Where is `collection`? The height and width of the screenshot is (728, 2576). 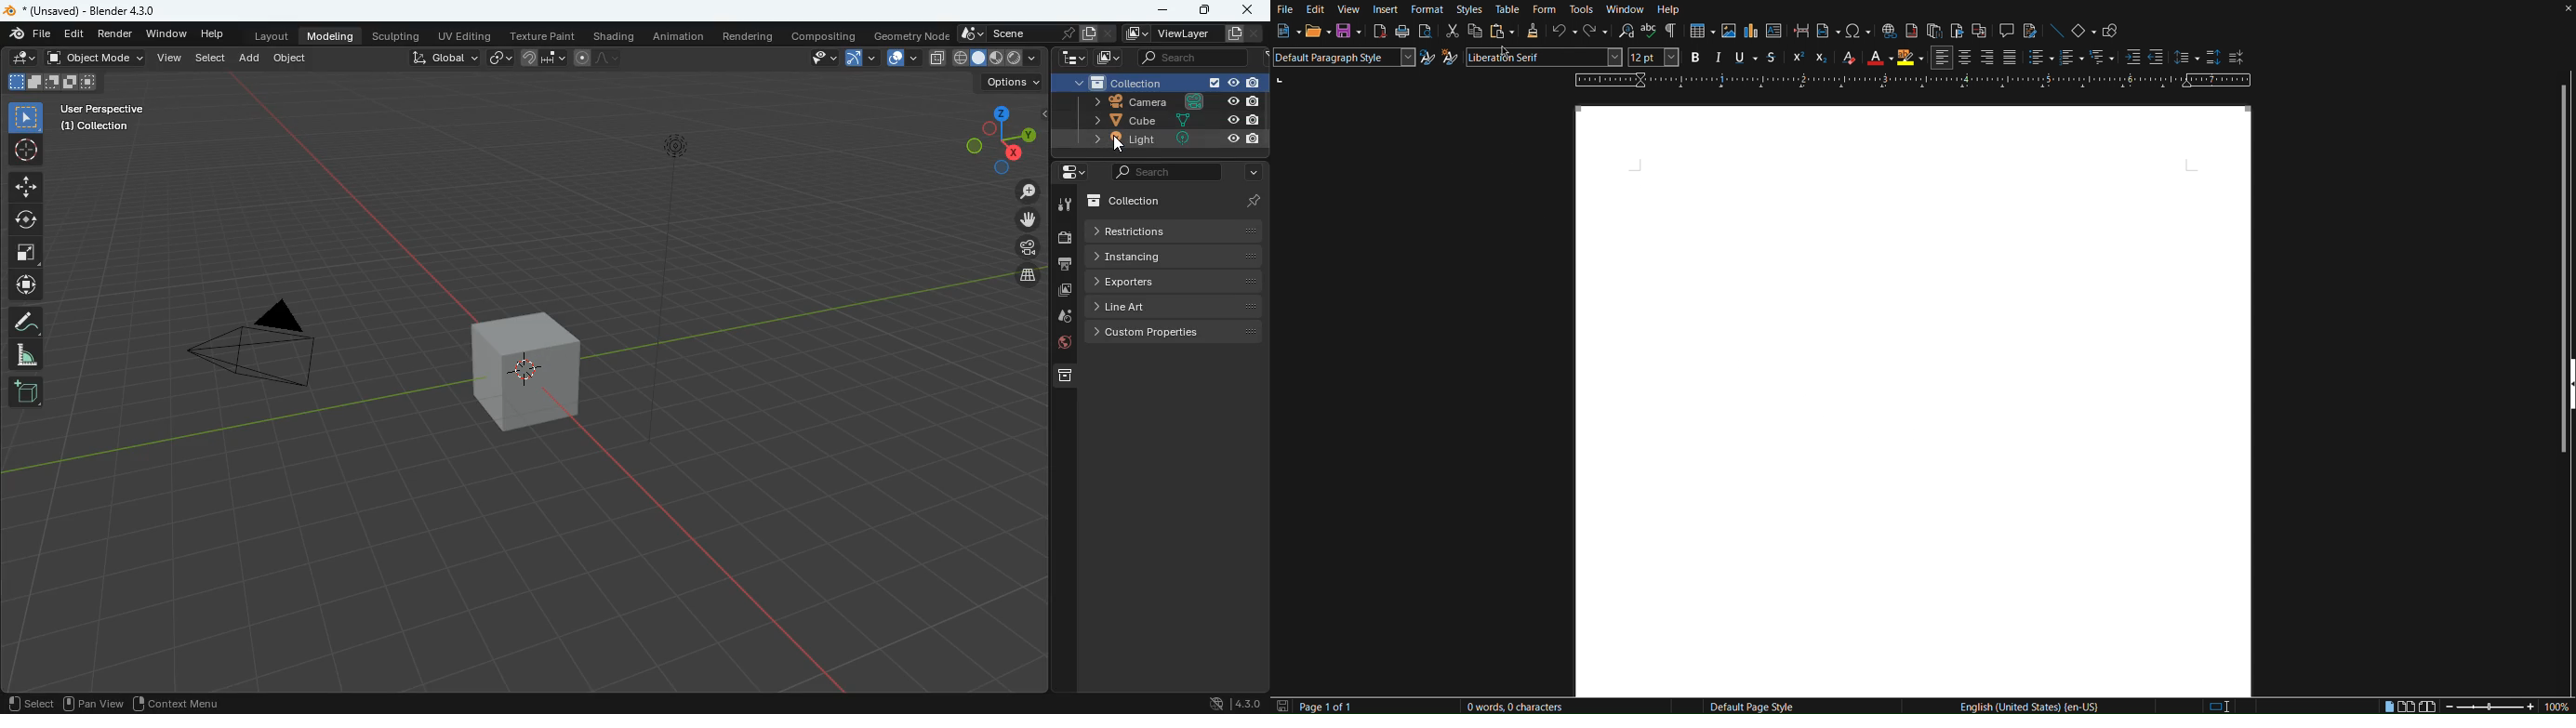 collection is located at coordinates (1162, 83).